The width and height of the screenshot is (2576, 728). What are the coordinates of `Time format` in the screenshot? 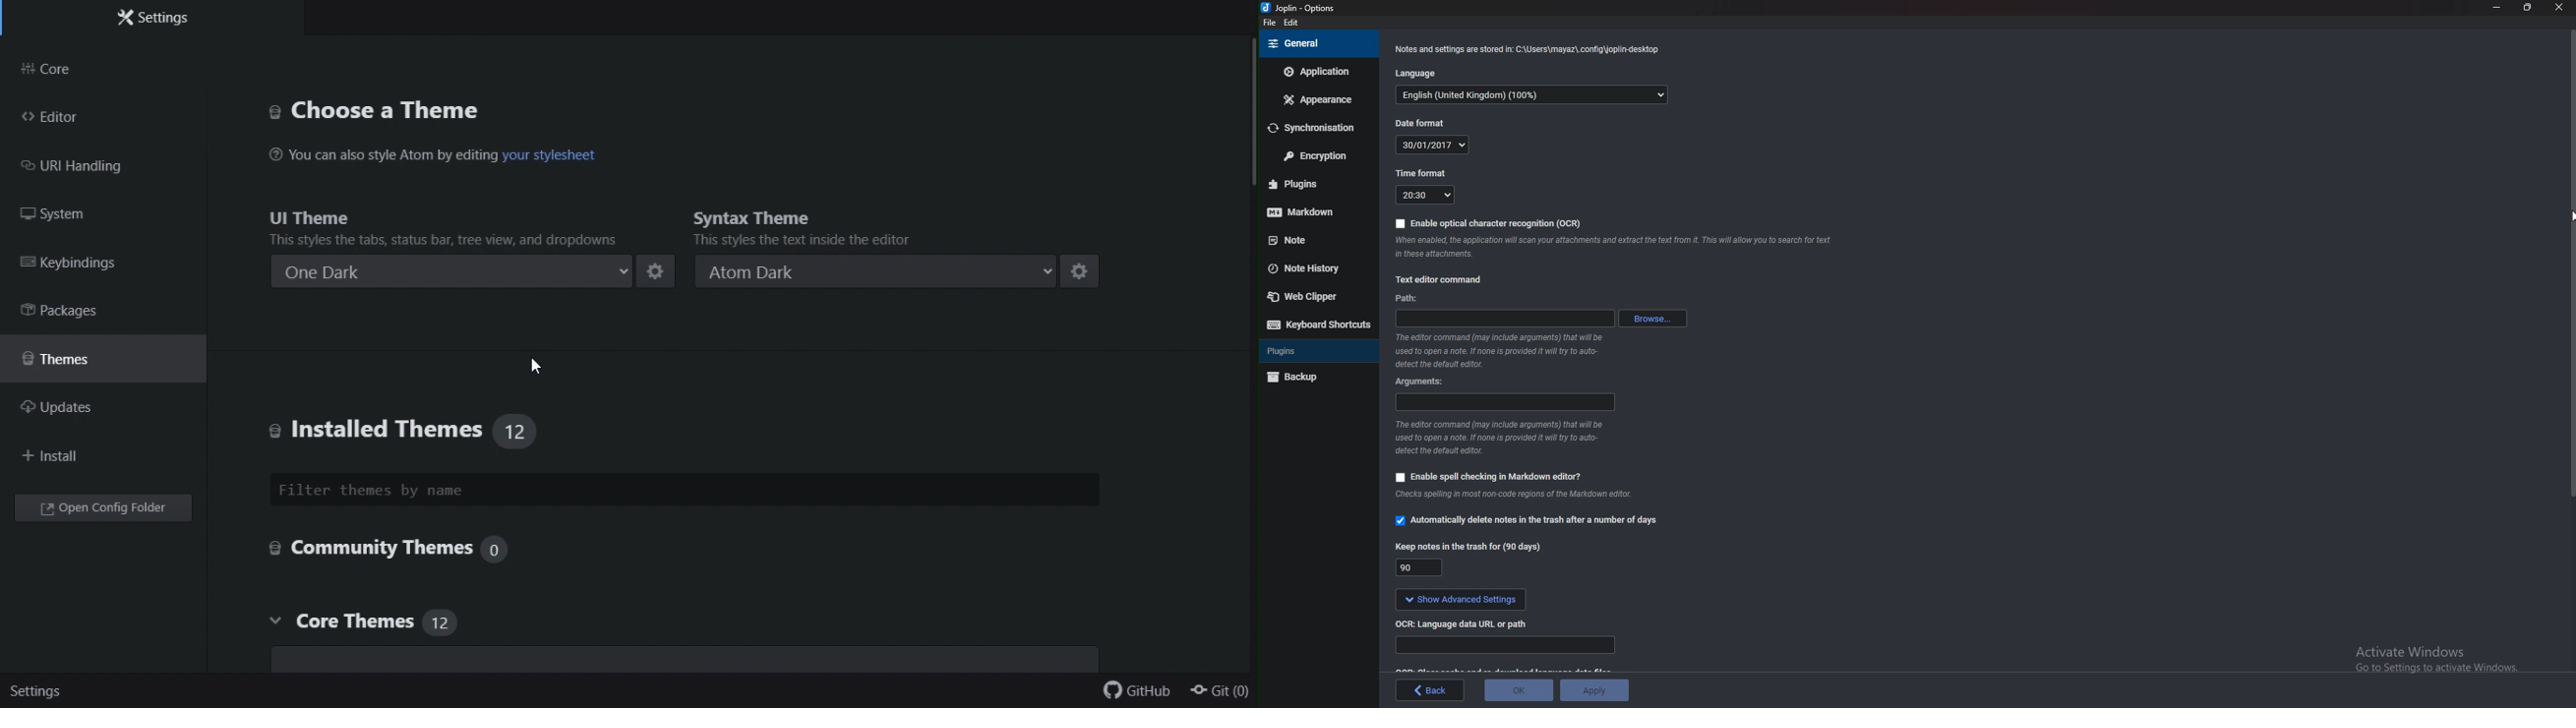 It's located at (1426, 174).